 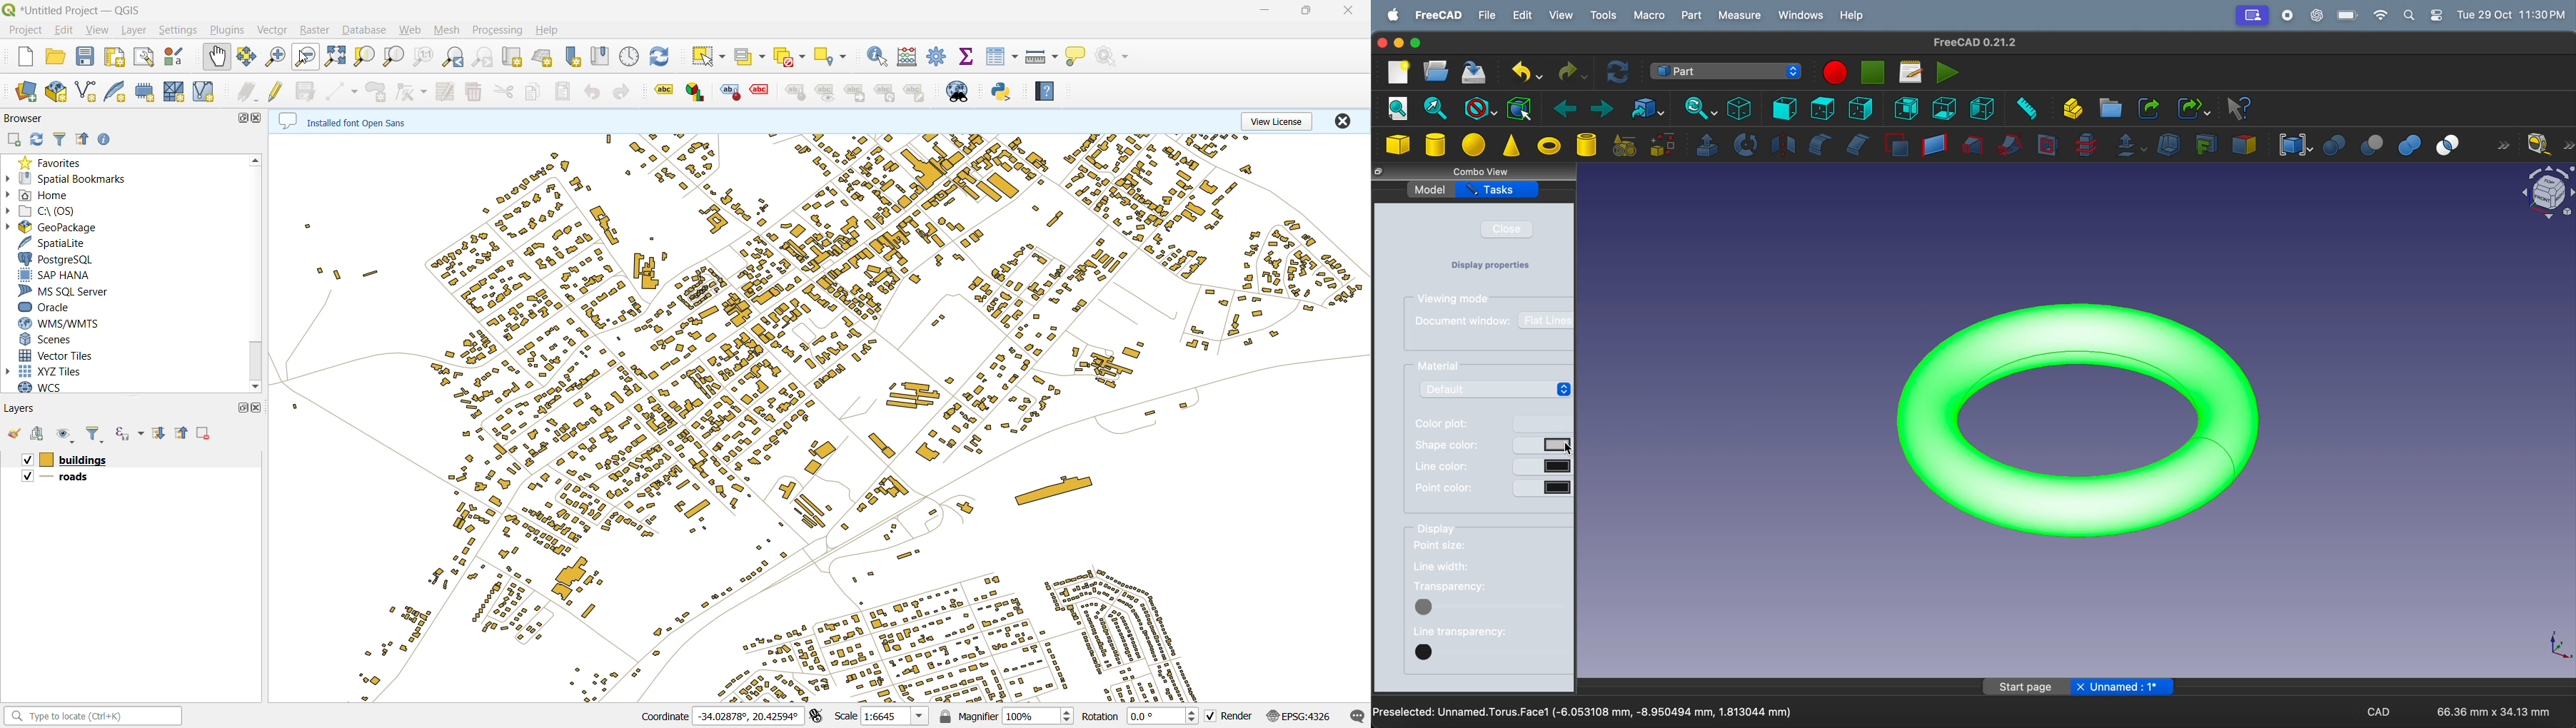 I want to click on edit, so click(x=1523, y=15).